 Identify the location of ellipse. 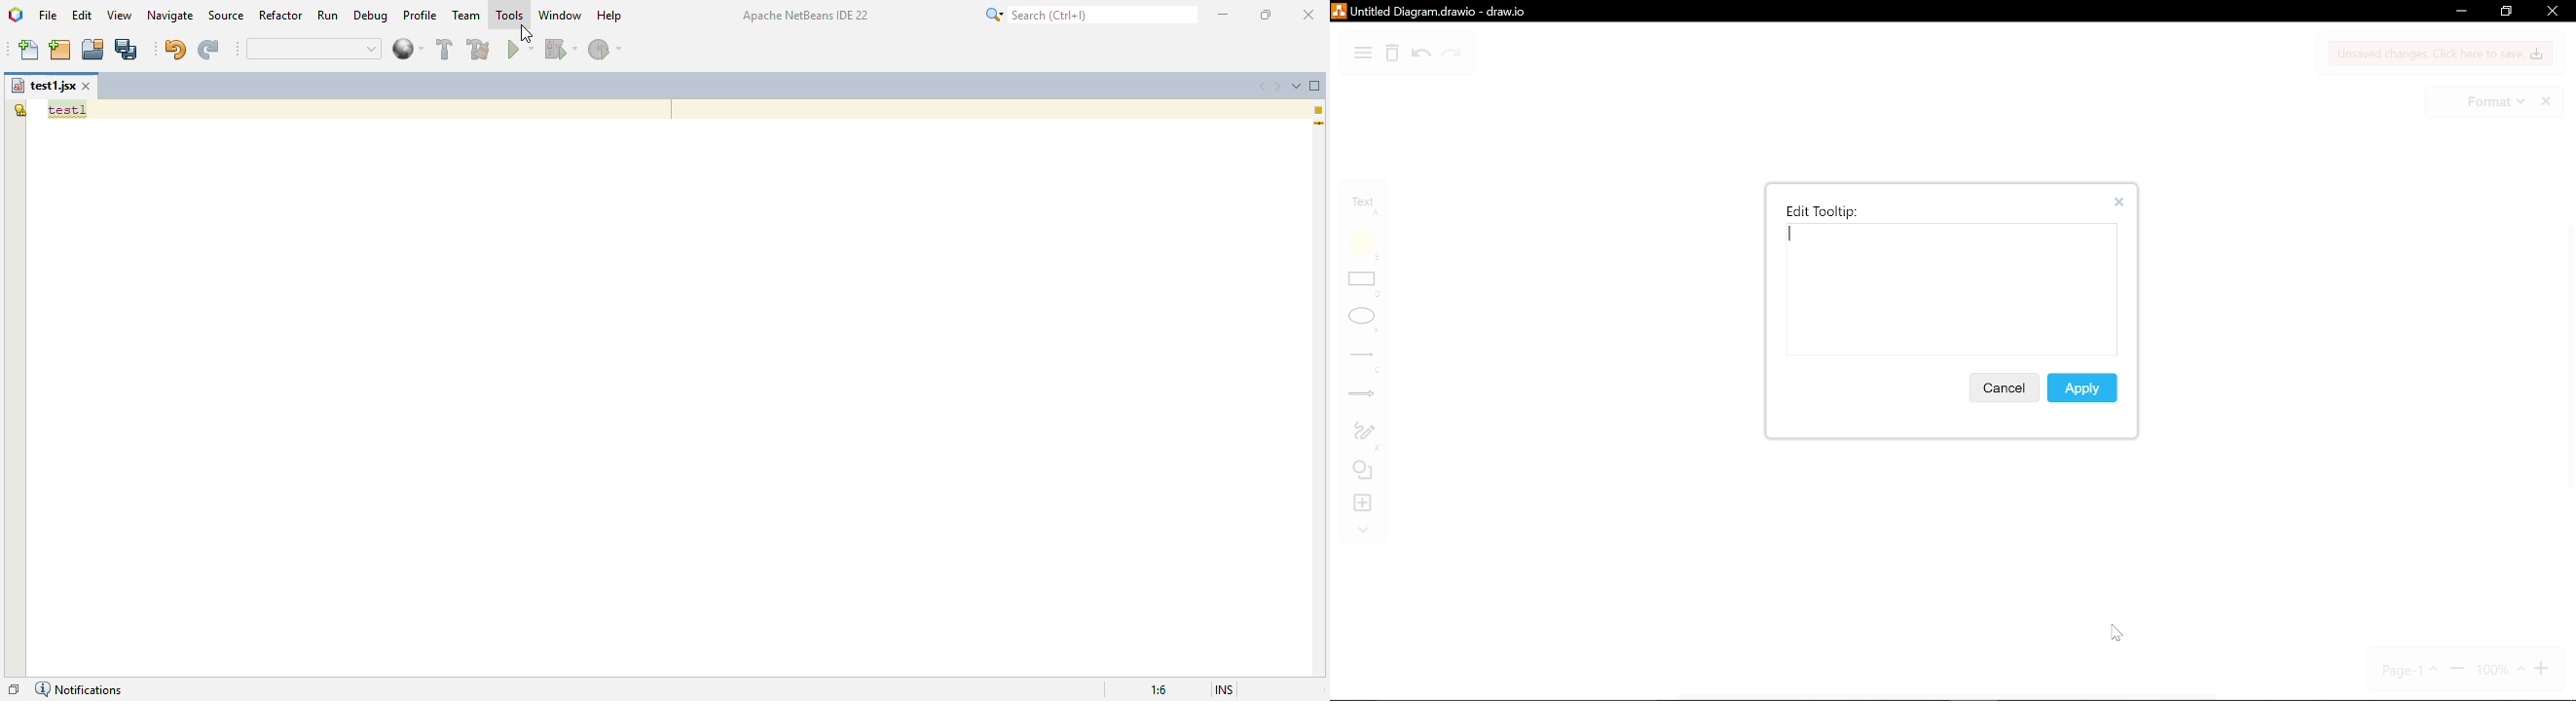
(1364, 321).